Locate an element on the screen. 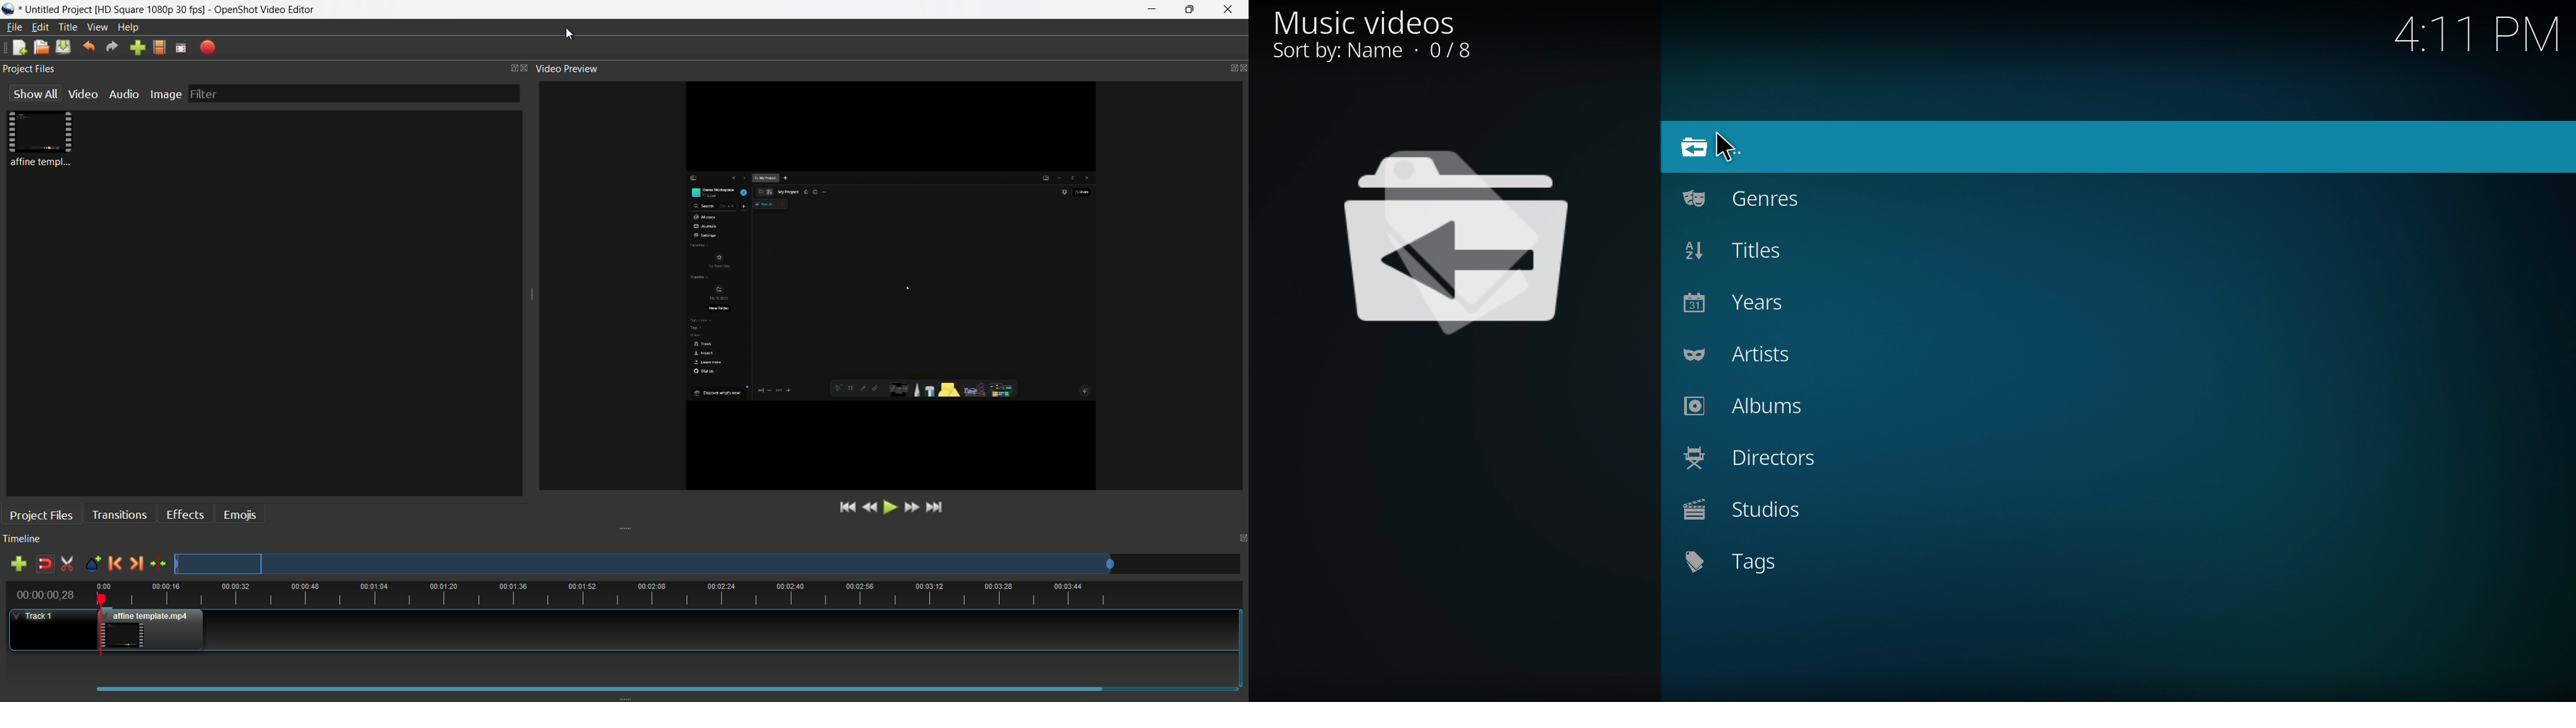 This screenshot has width=2576, height=728. close timeline is located at coordinates (1241, 539).